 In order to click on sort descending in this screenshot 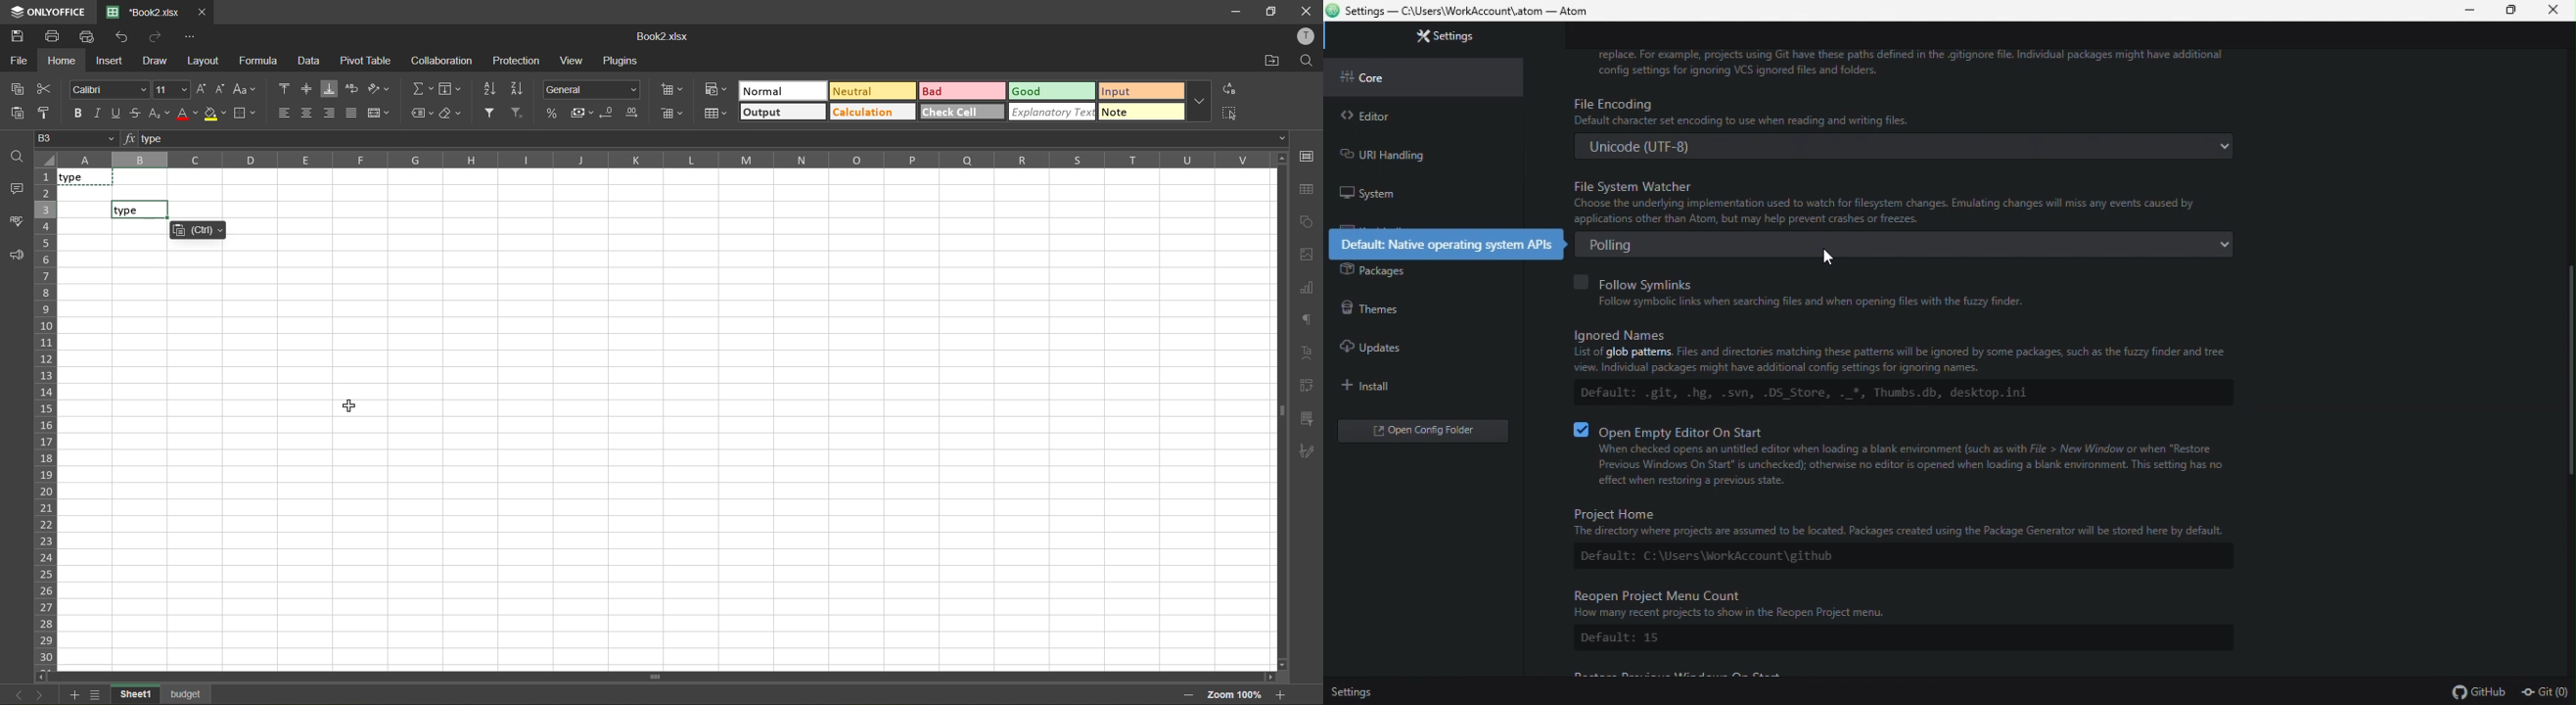, I will do `click(517, 88)`.